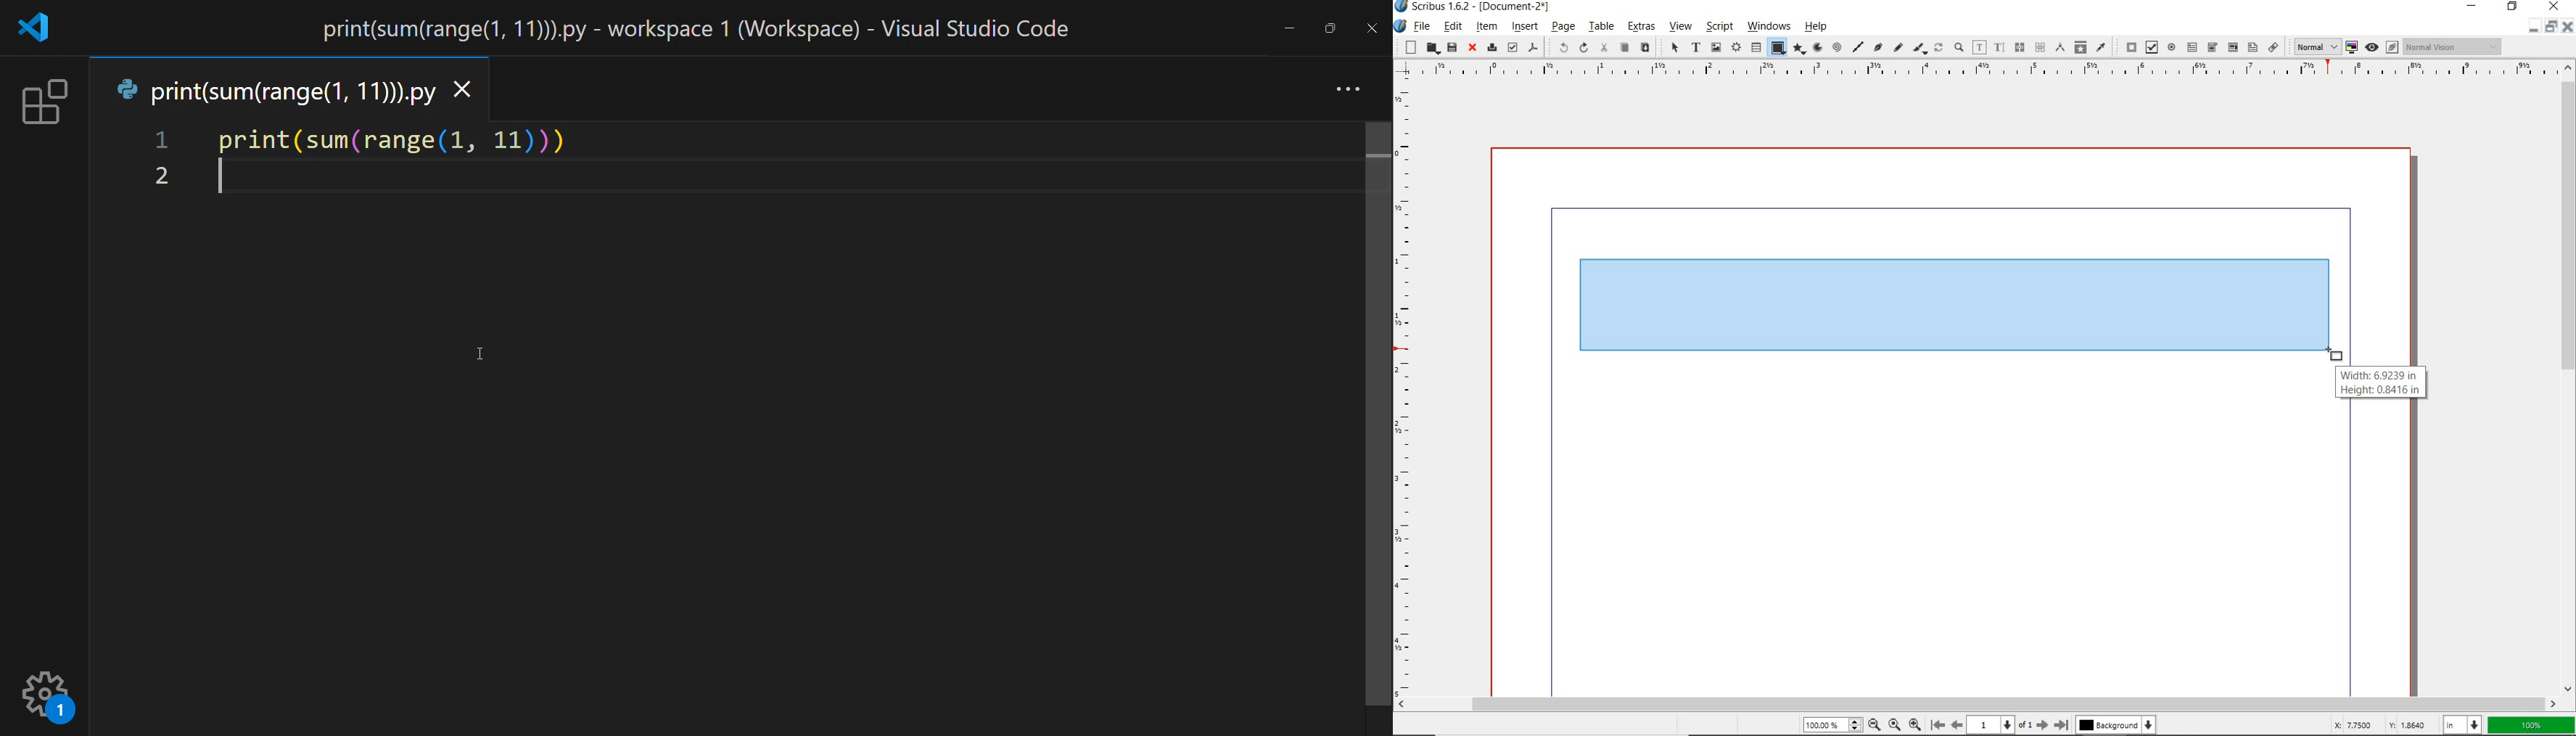 This screenshot has height=756, width=2576. I want to click on system name, so click(1474, 6).